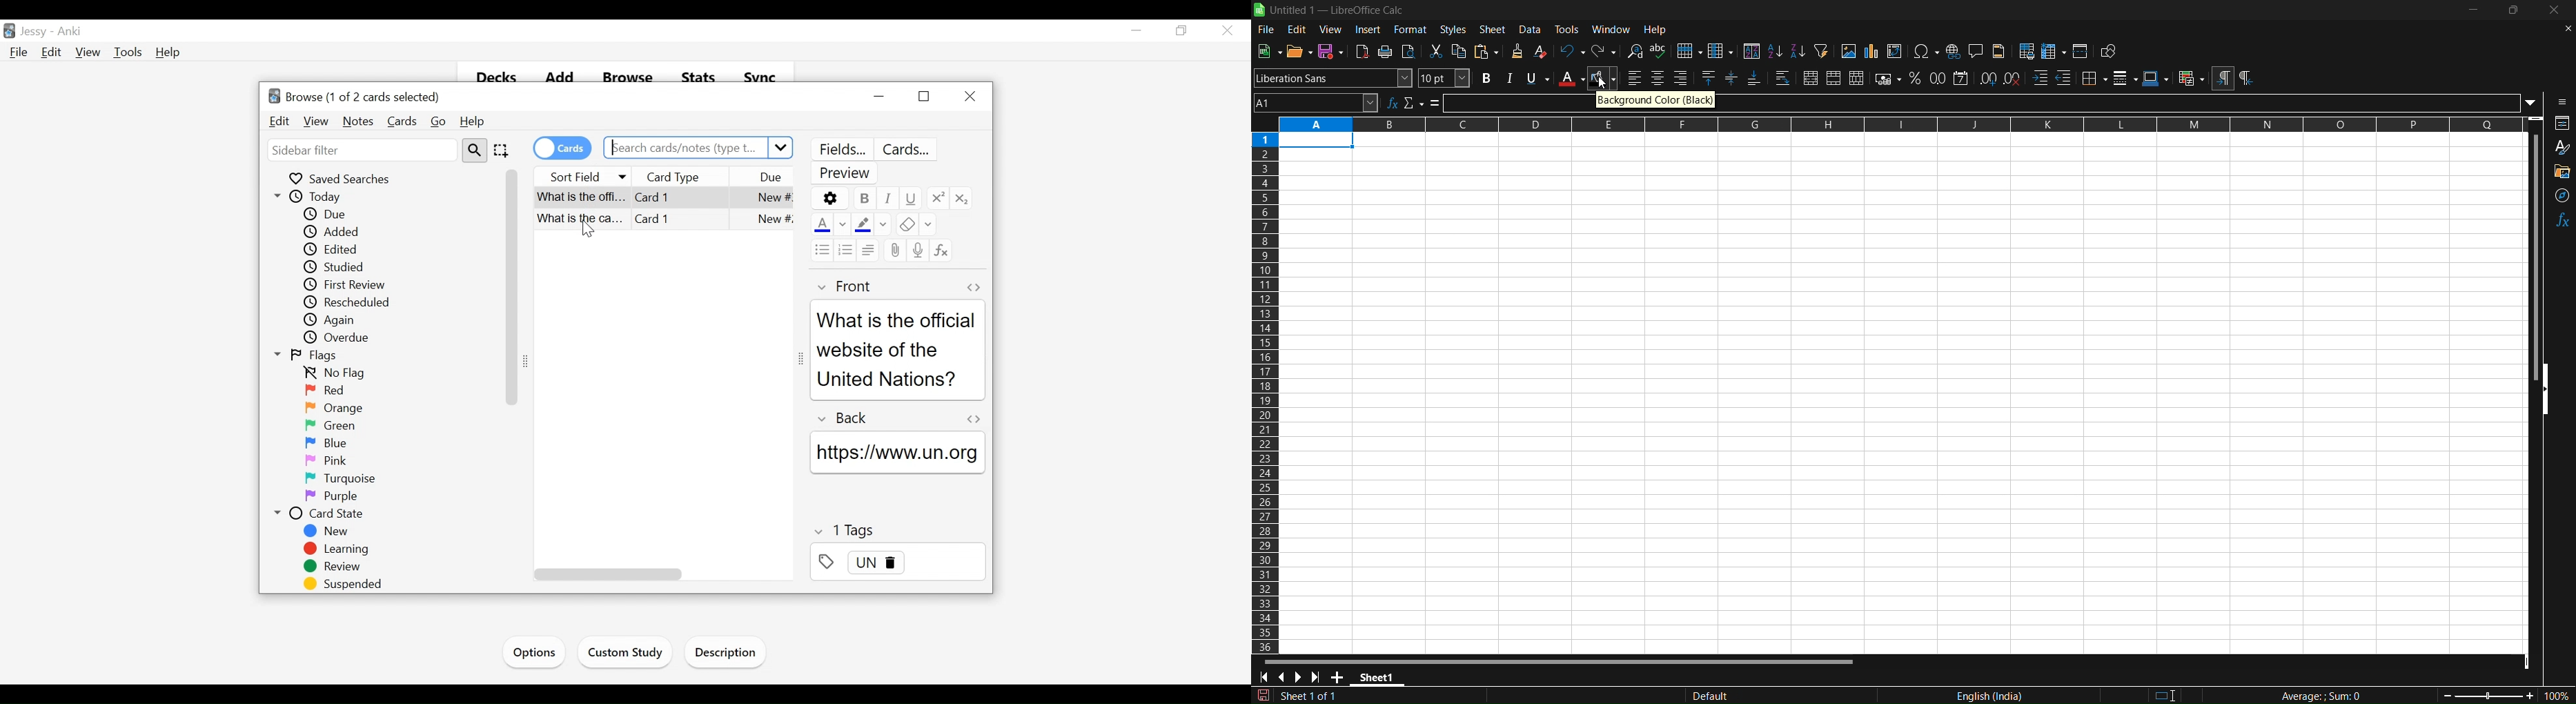 Image resolution: width=2576 pixels, height=728 pixels. Describe the element at coordinates (1386, 52) in the screenshot. I see `print` at that location.